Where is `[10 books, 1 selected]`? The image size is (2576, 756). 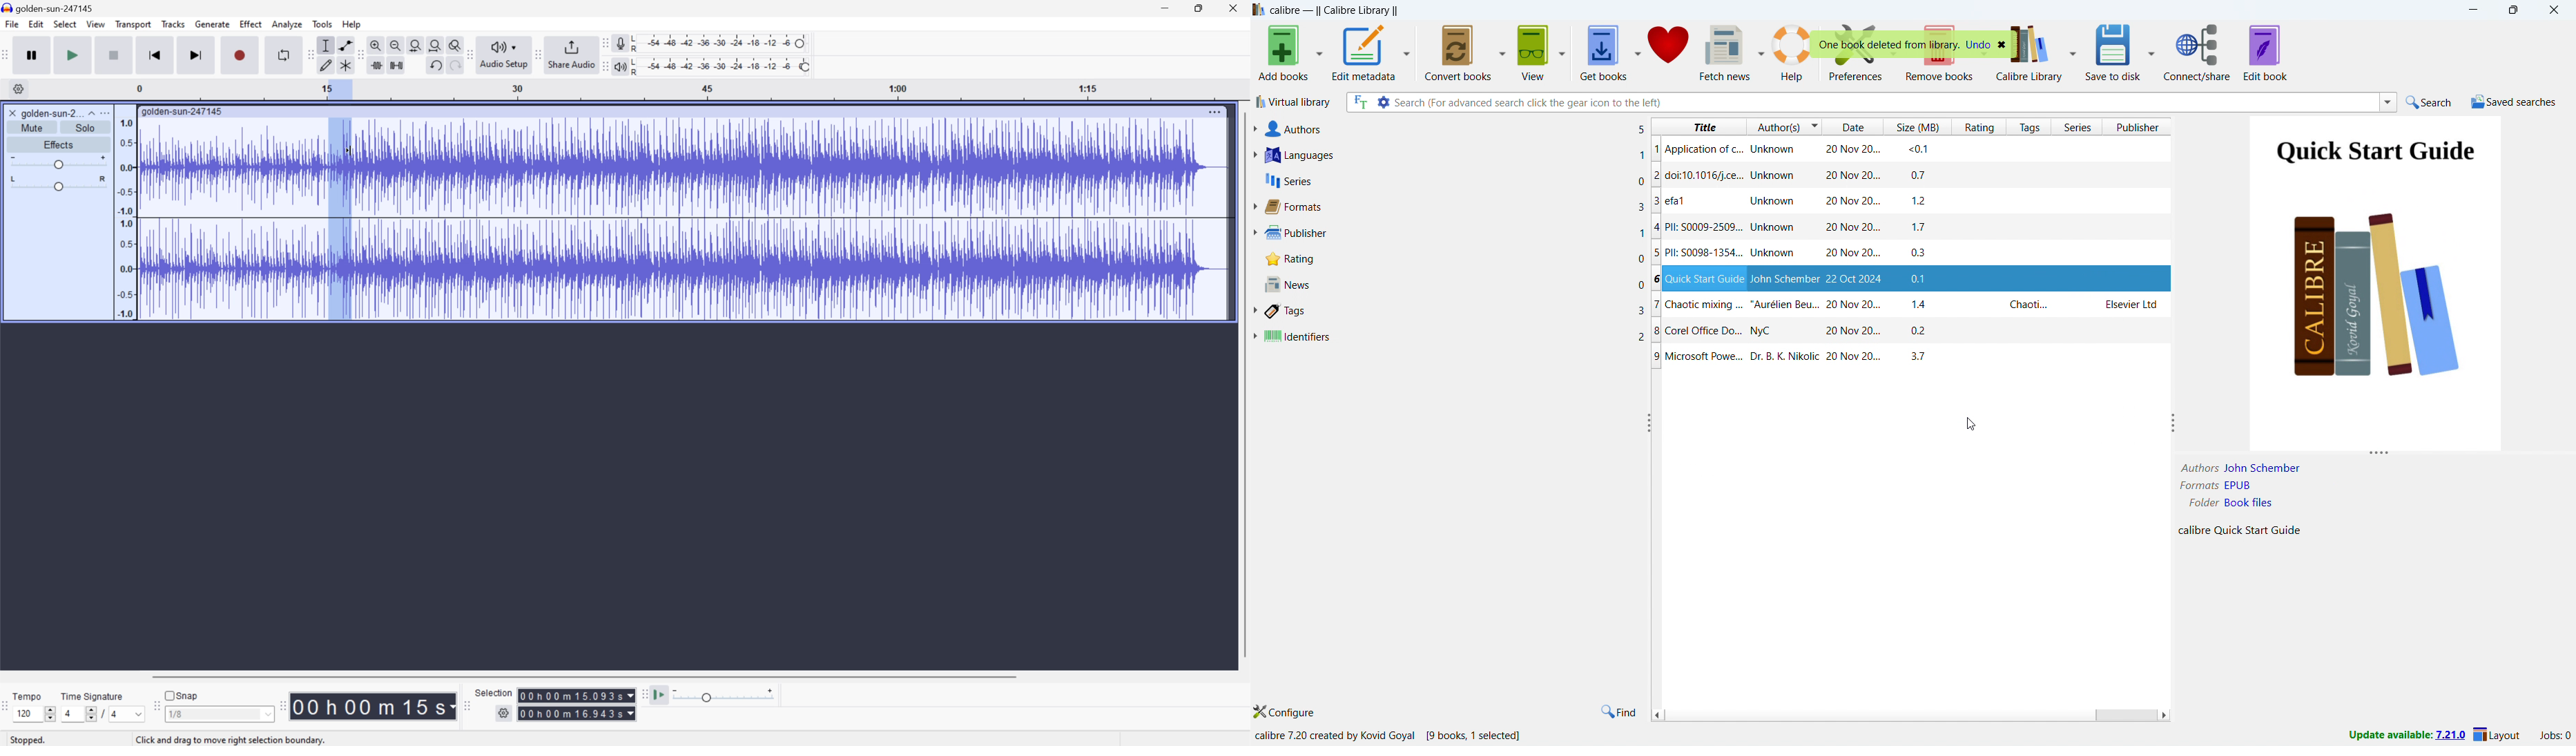 [10 books, 1 selected] is located at coordinates (1487, 735).